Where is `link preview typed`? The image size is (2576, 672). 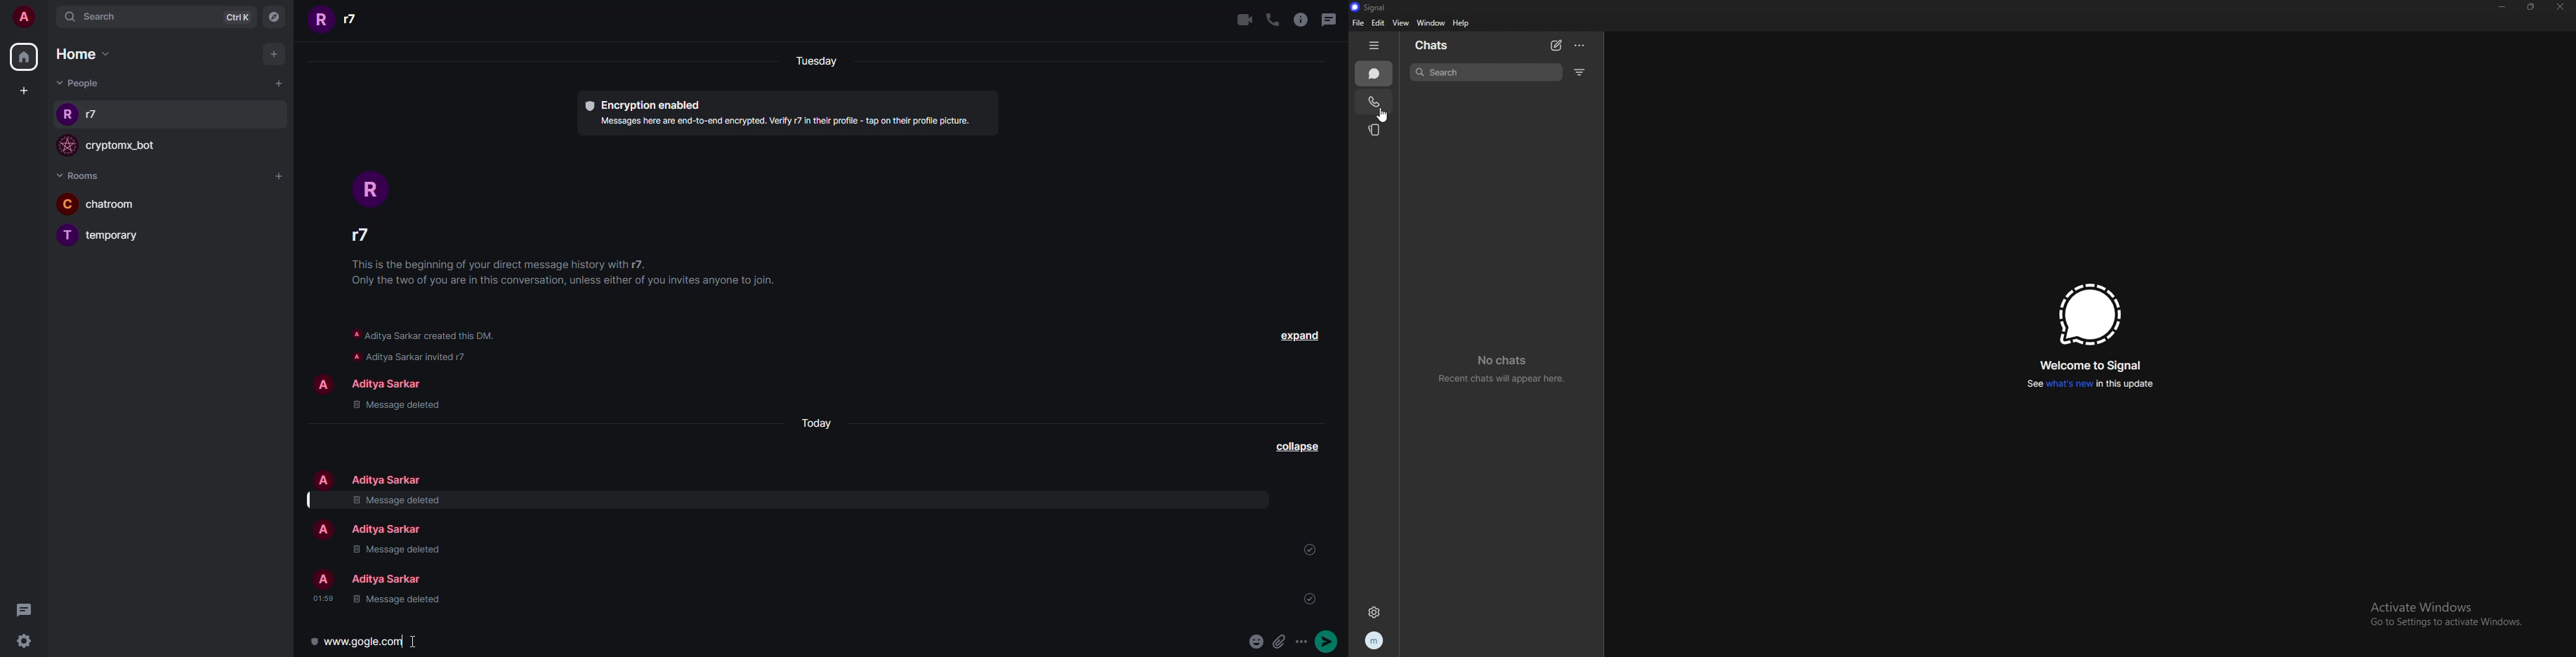
link preview typed is located at coordinates (392, 642).